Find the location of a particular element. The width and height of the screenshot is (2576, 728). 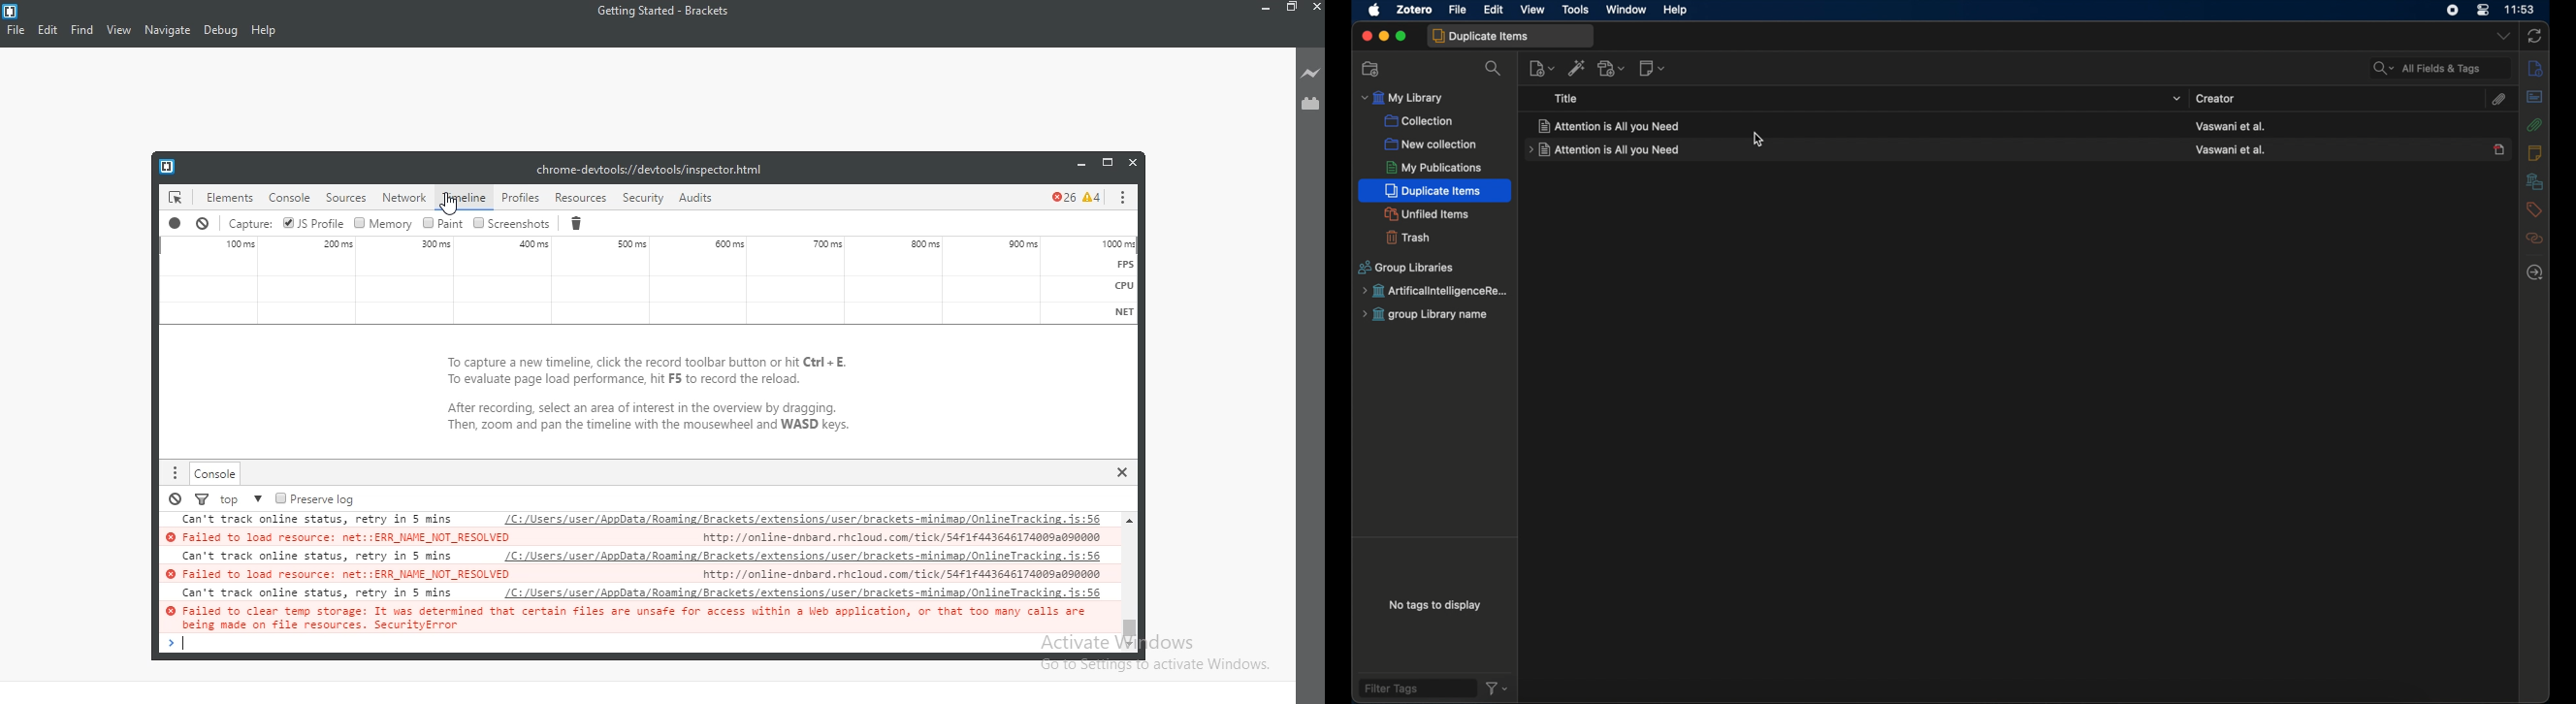

resources is located at coordinates (580, 197).